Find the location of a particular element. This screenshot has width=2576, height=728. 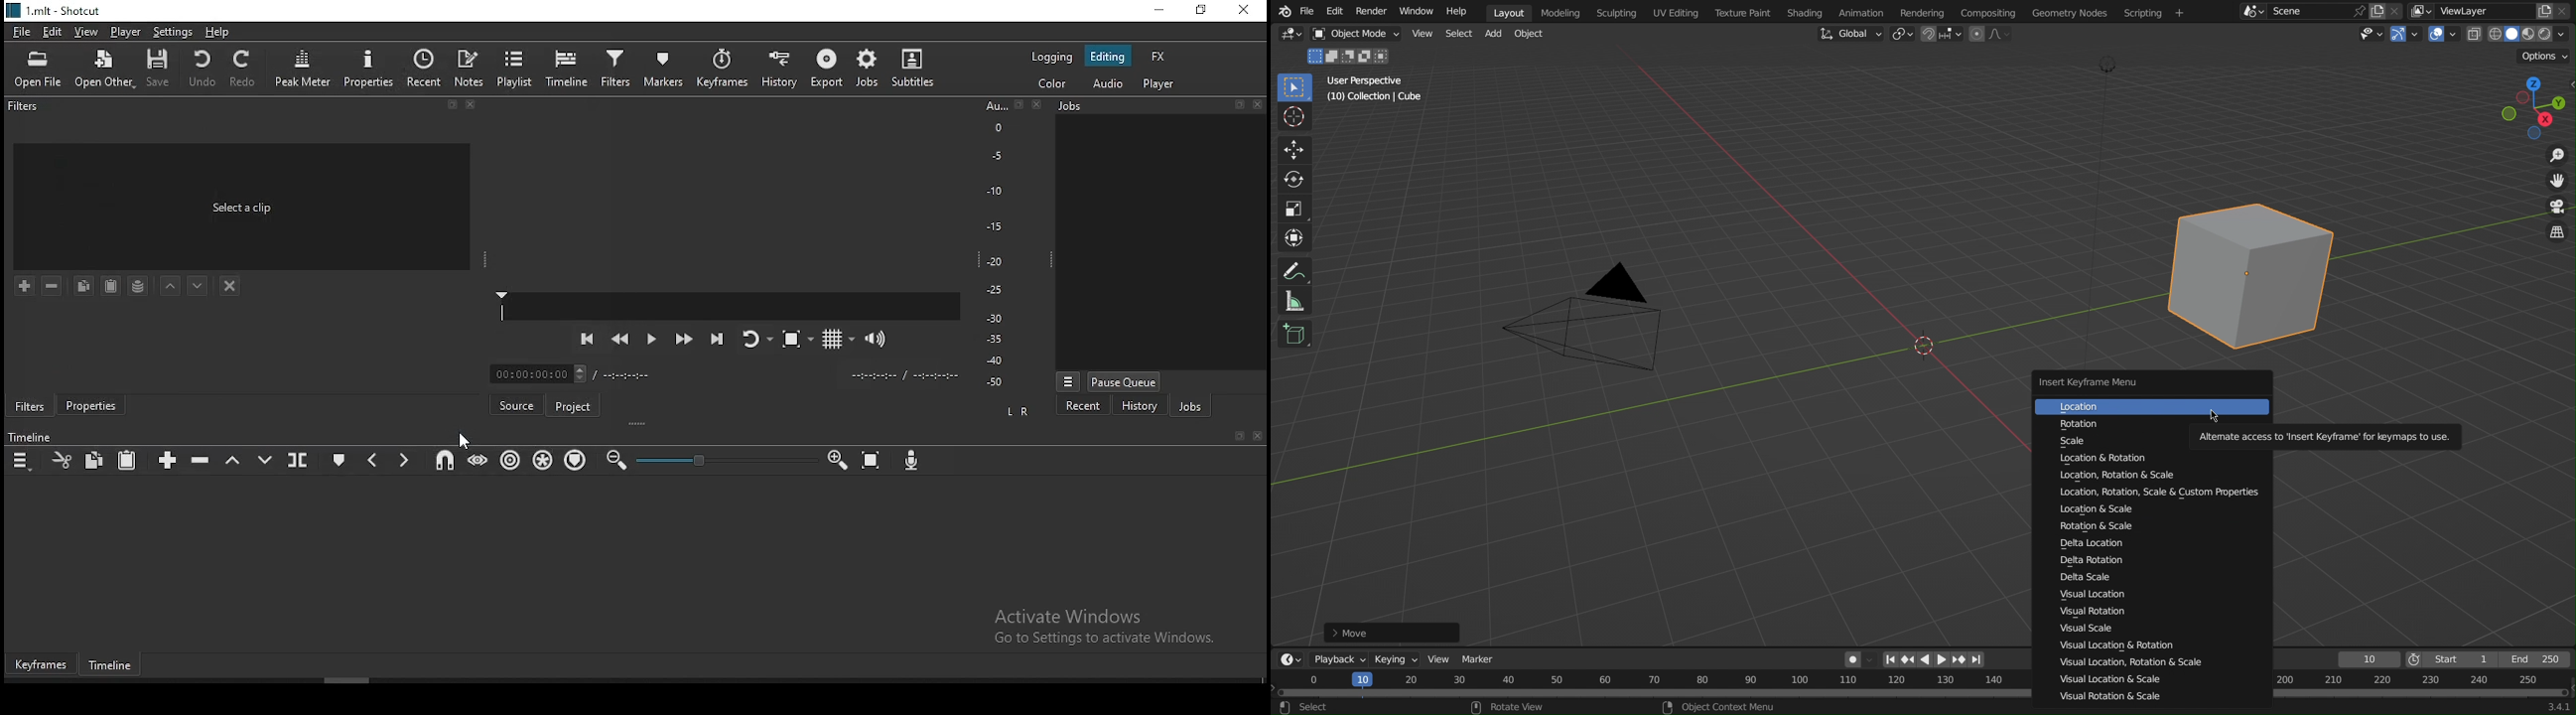

comments is located at coordinates (245, 206).